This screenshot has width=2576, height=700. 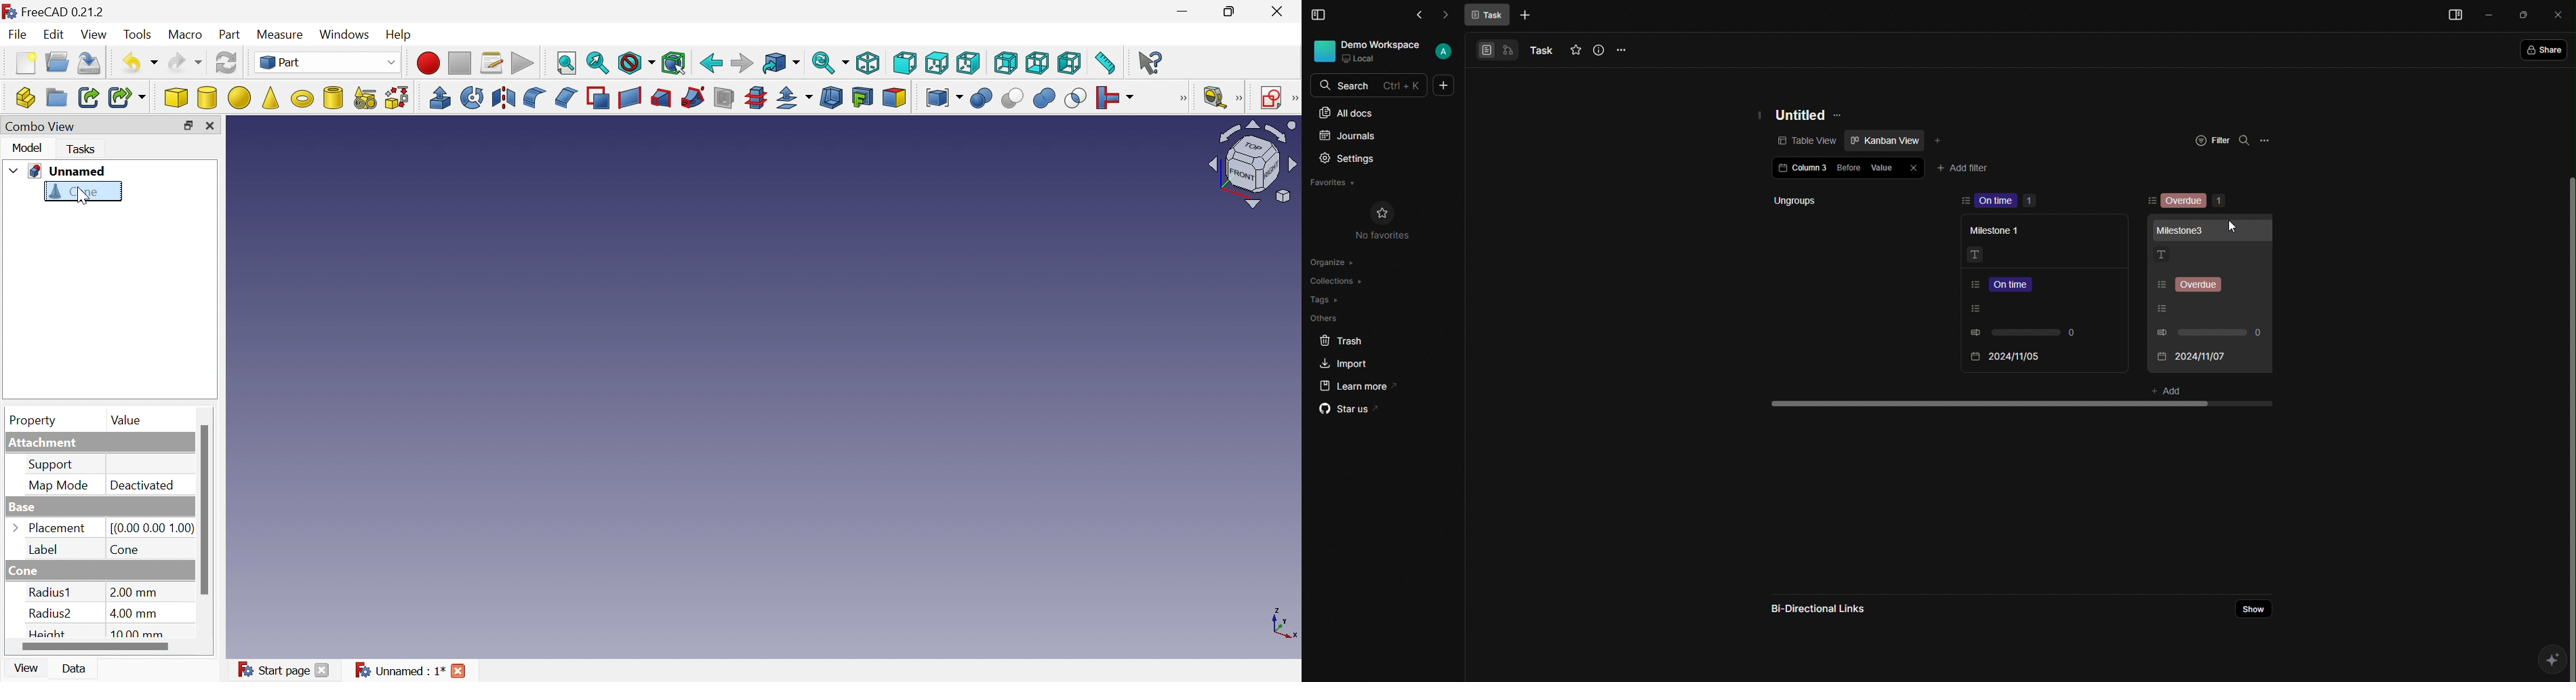 I want to click on Attachment, so click(x=44, y=441).